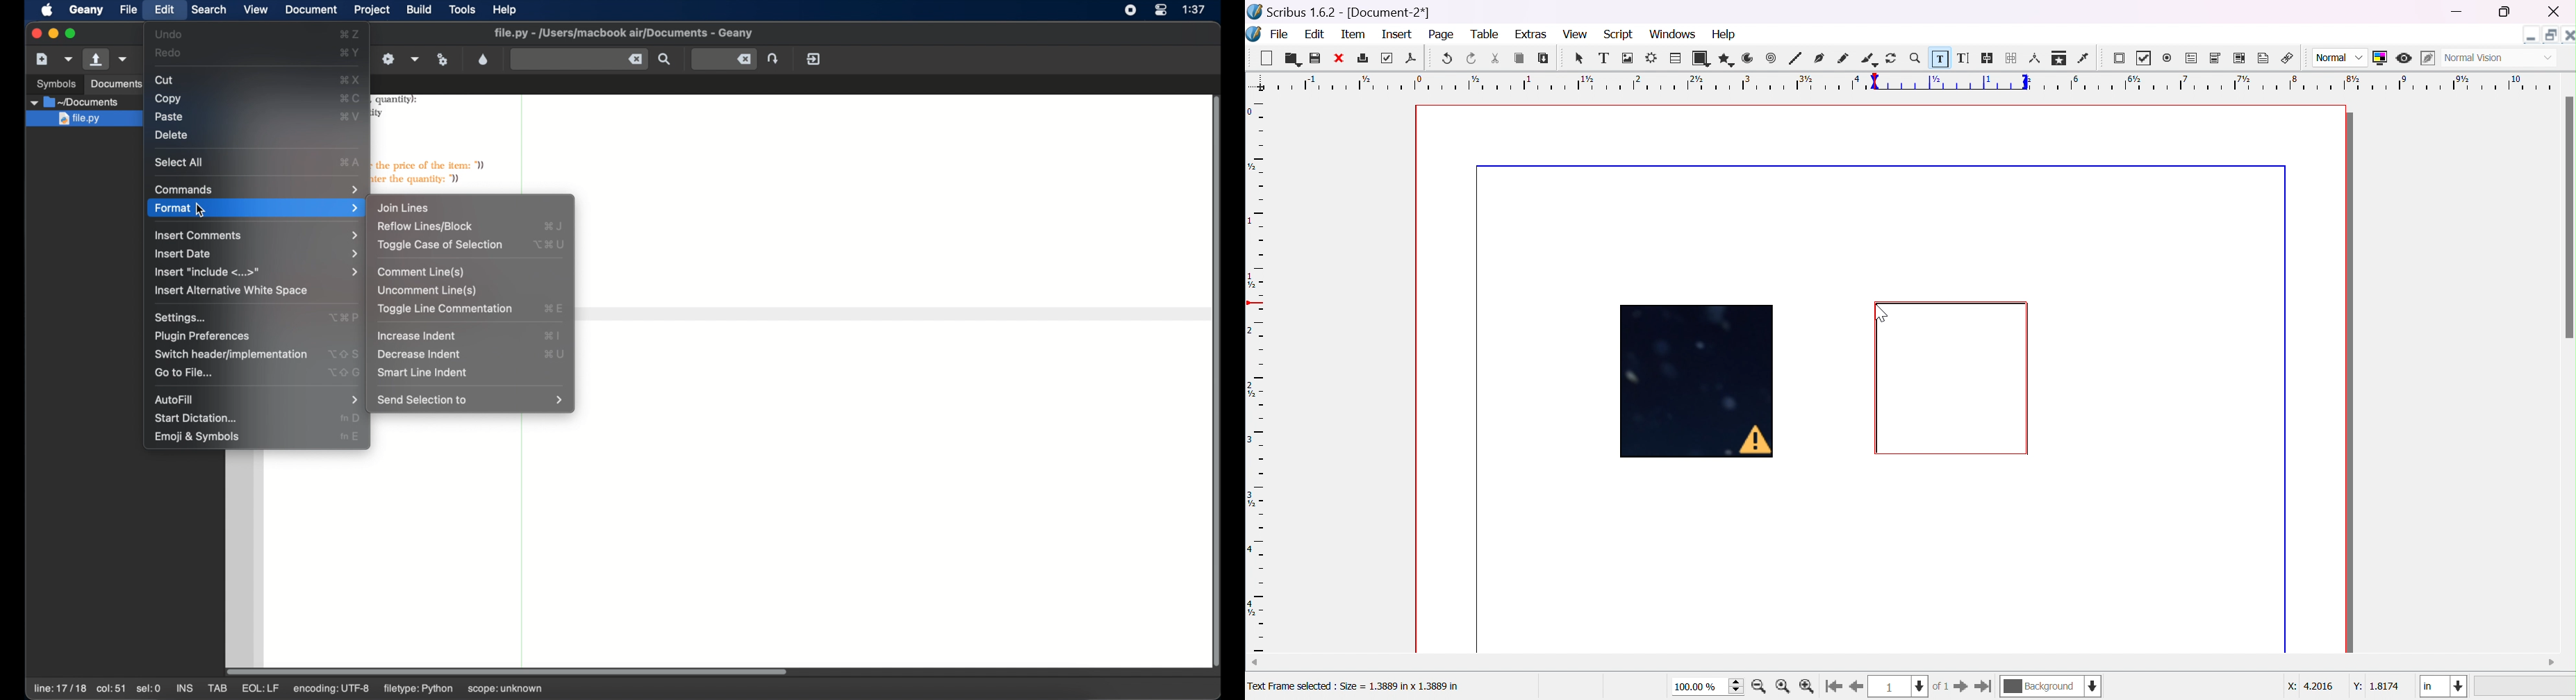 This screenshot has width=2576, height=700. I want to click on filetype: python, so click(420, 690).